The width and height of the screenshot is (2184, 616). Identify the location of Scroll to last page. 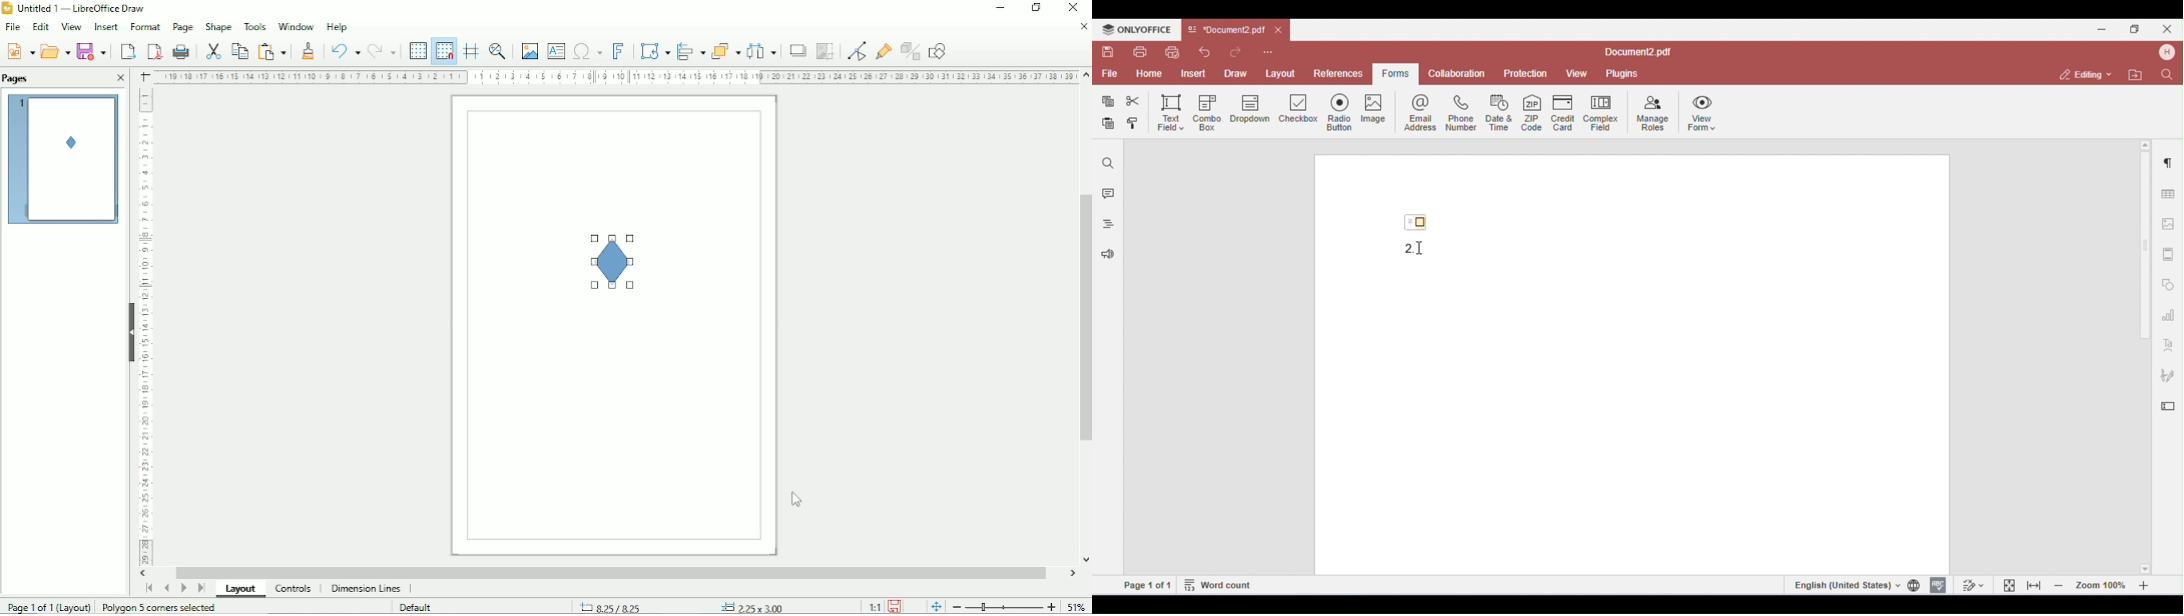
(200, 590).